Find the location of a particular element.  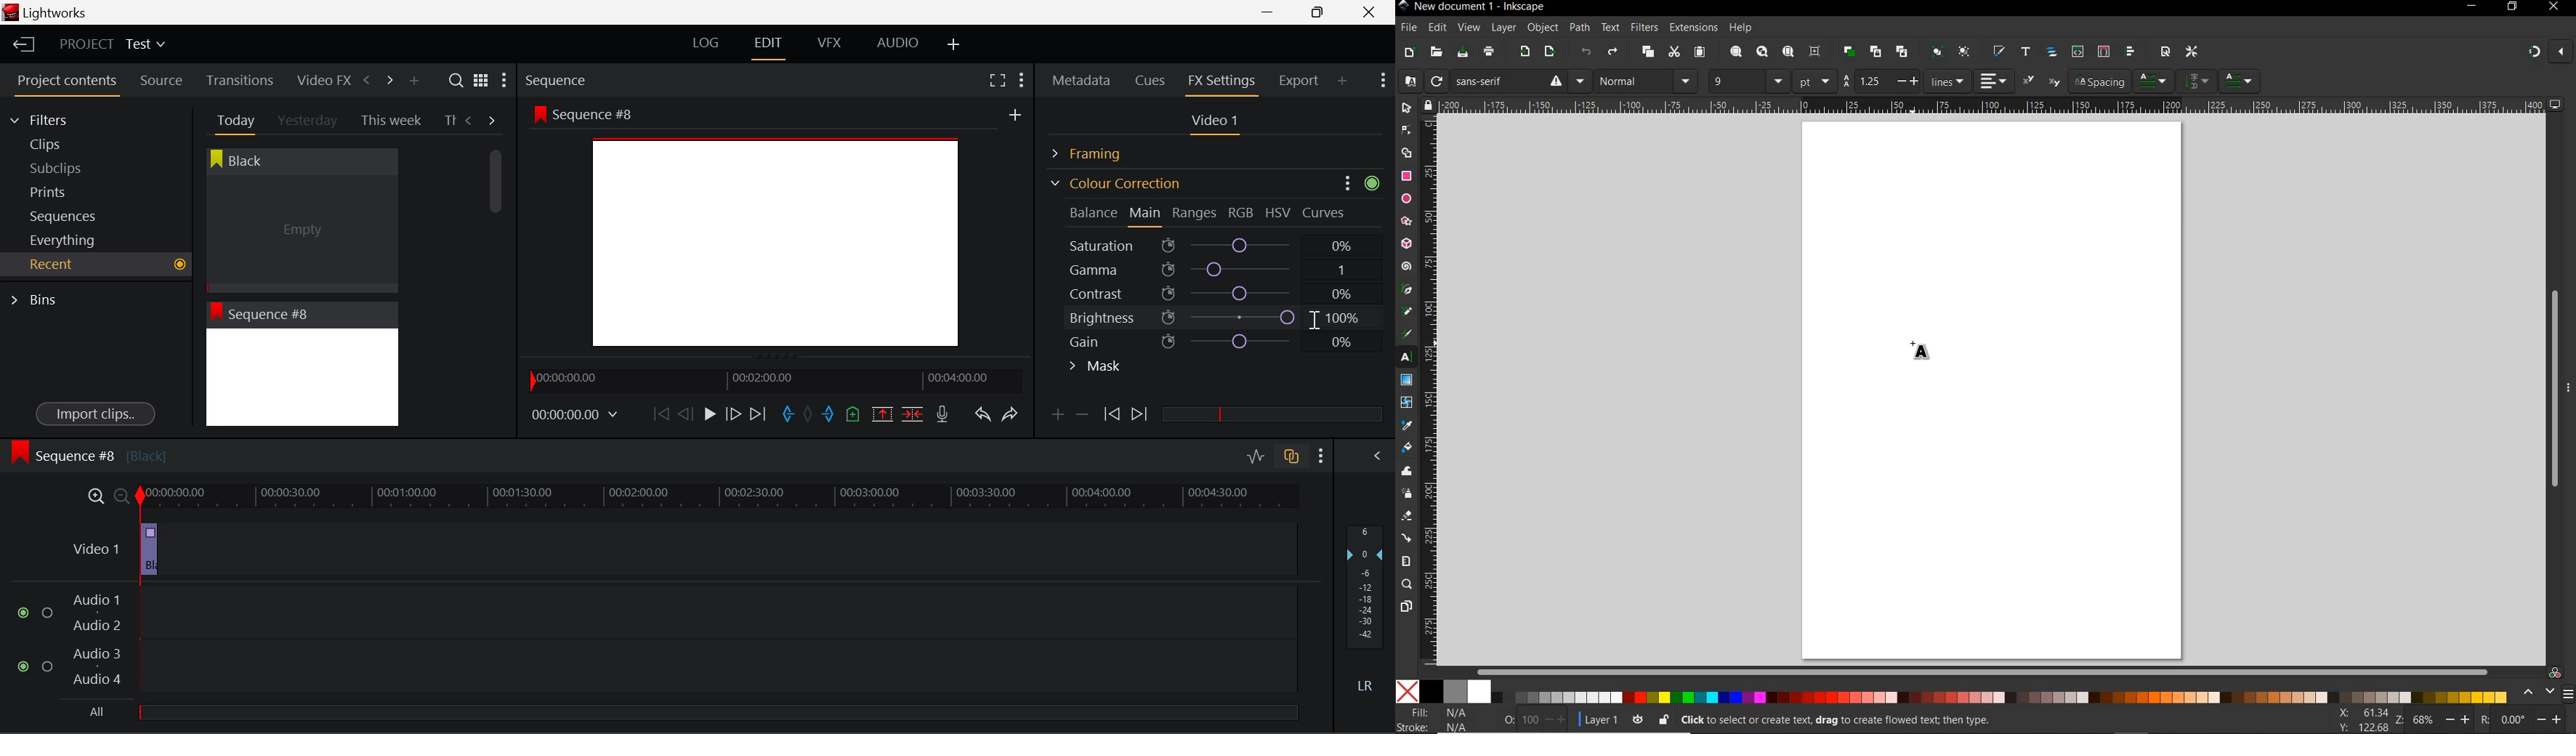

open preferences is located at coordinates (2192, 52).